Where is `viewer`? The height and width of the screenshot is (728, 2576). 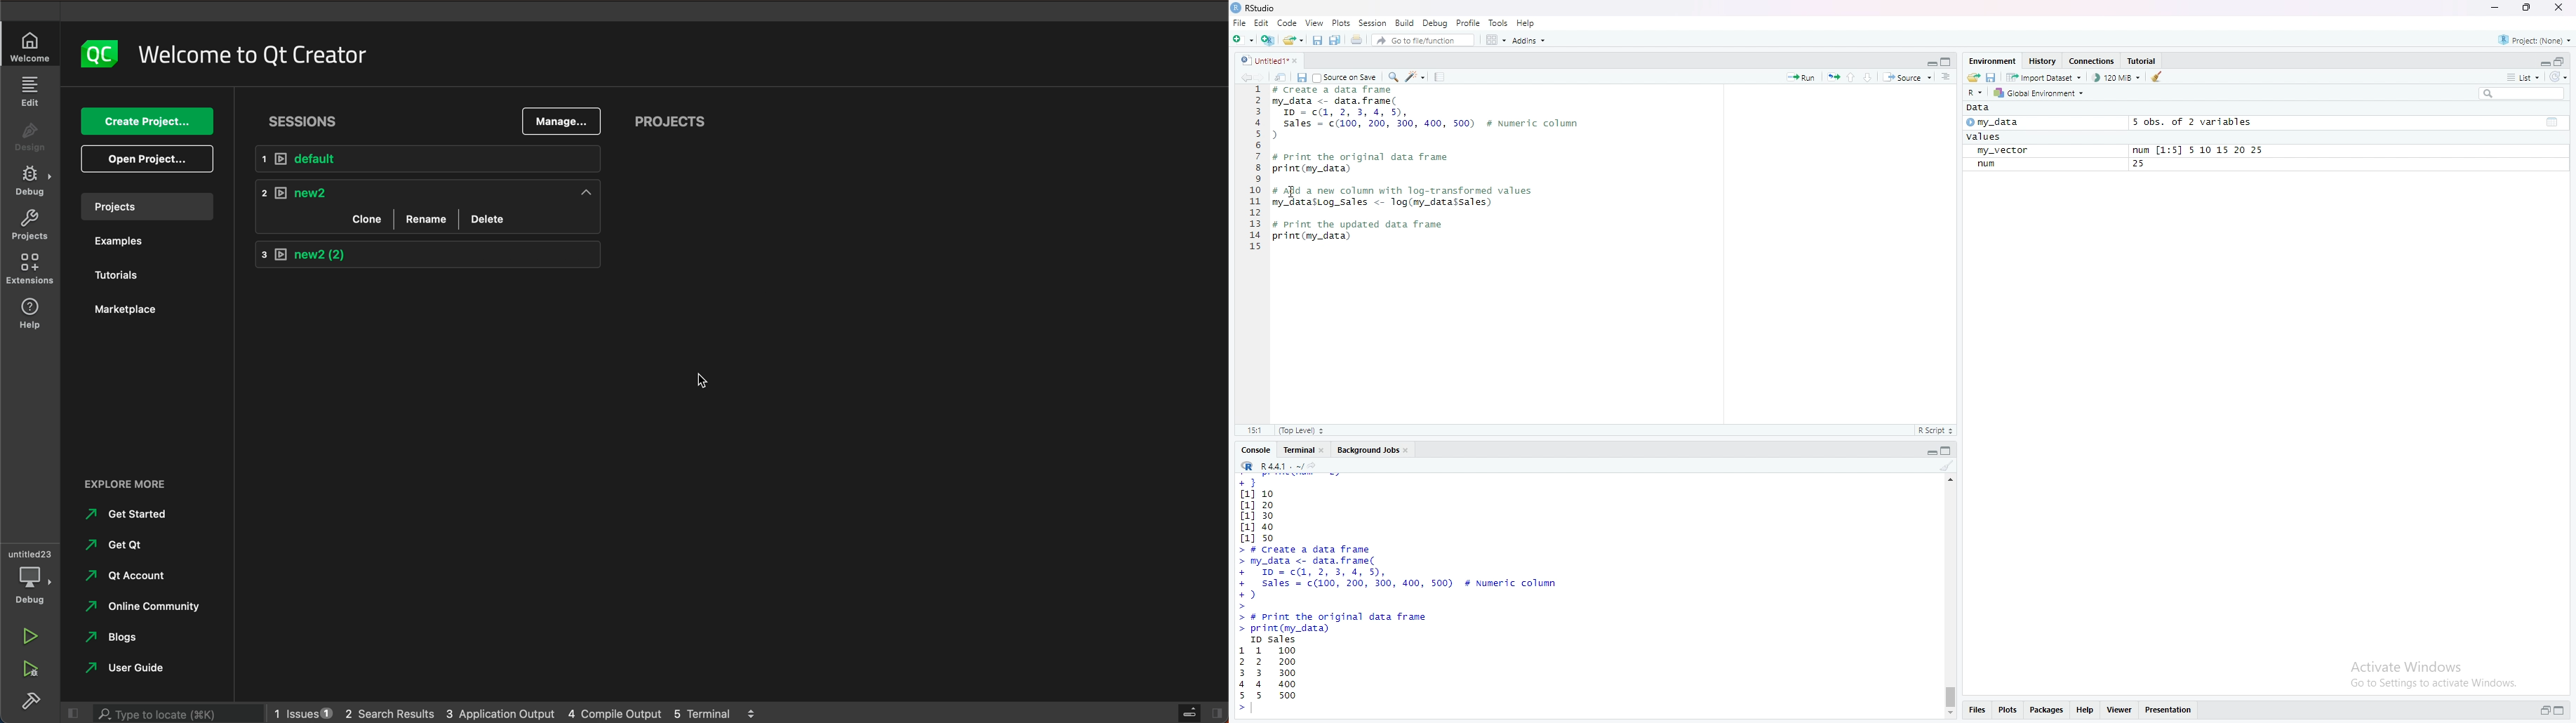
viewer is located at coordinates (2120, 711).